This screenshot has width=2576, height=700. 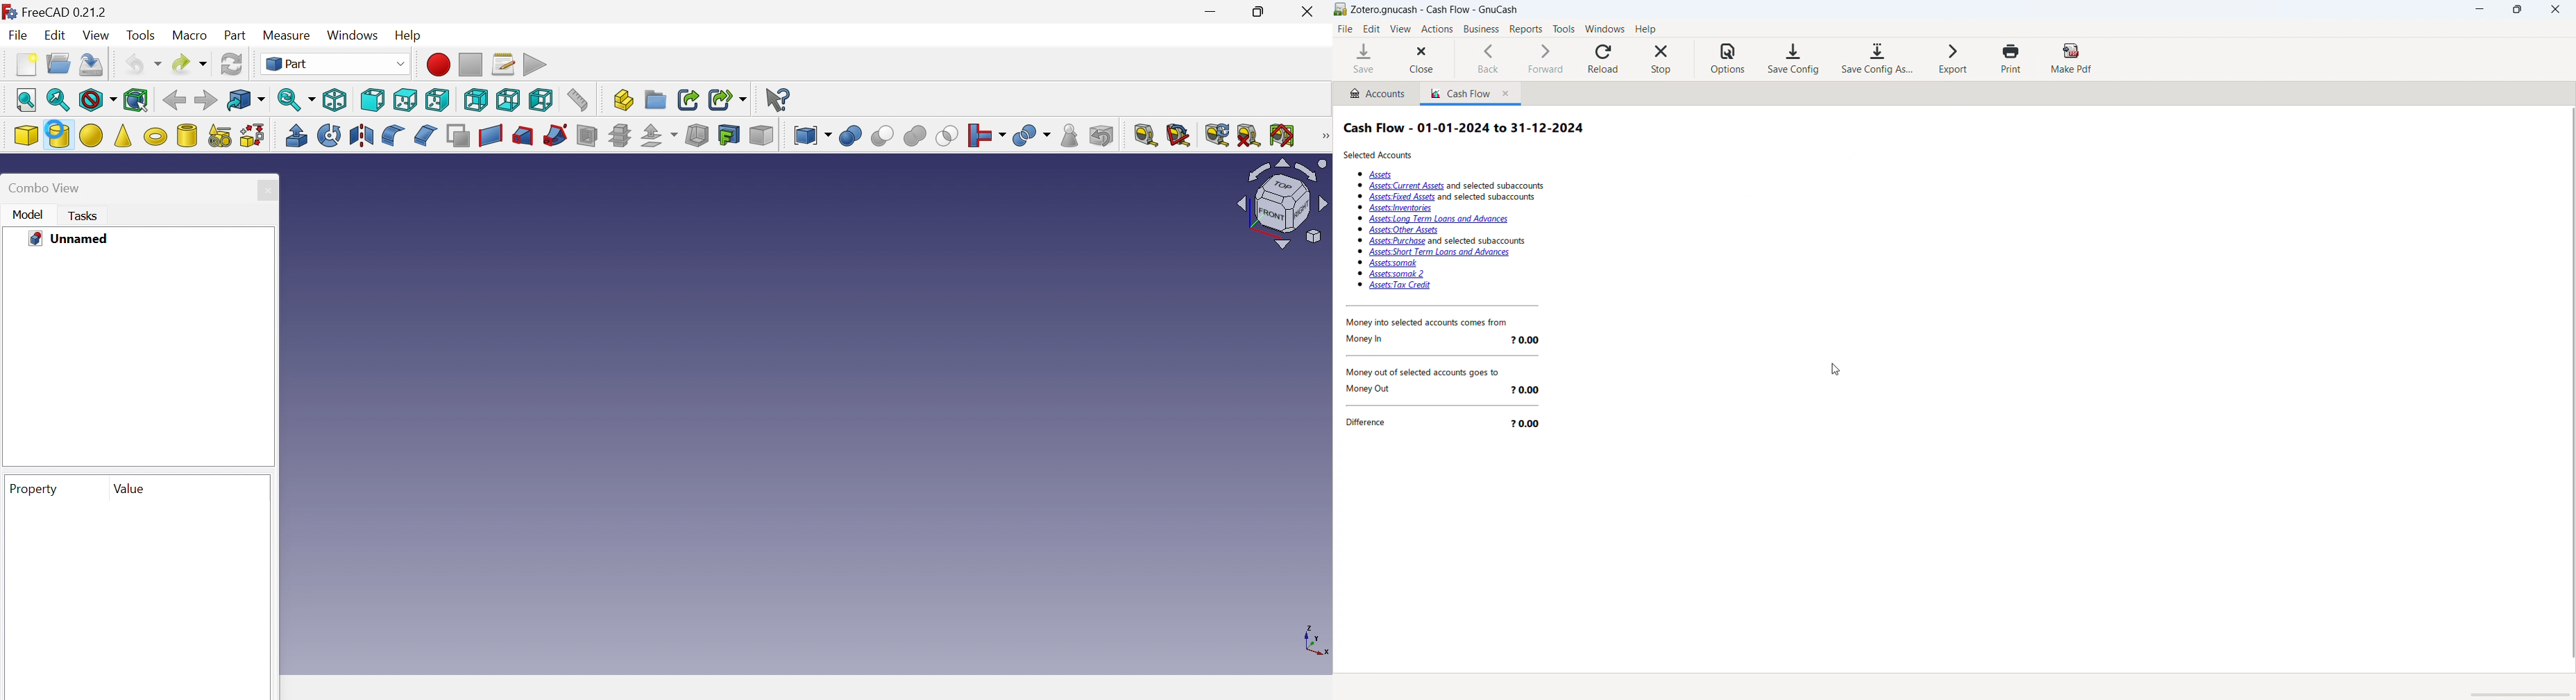 I want to click on Cut, so click(x=913, y=136).